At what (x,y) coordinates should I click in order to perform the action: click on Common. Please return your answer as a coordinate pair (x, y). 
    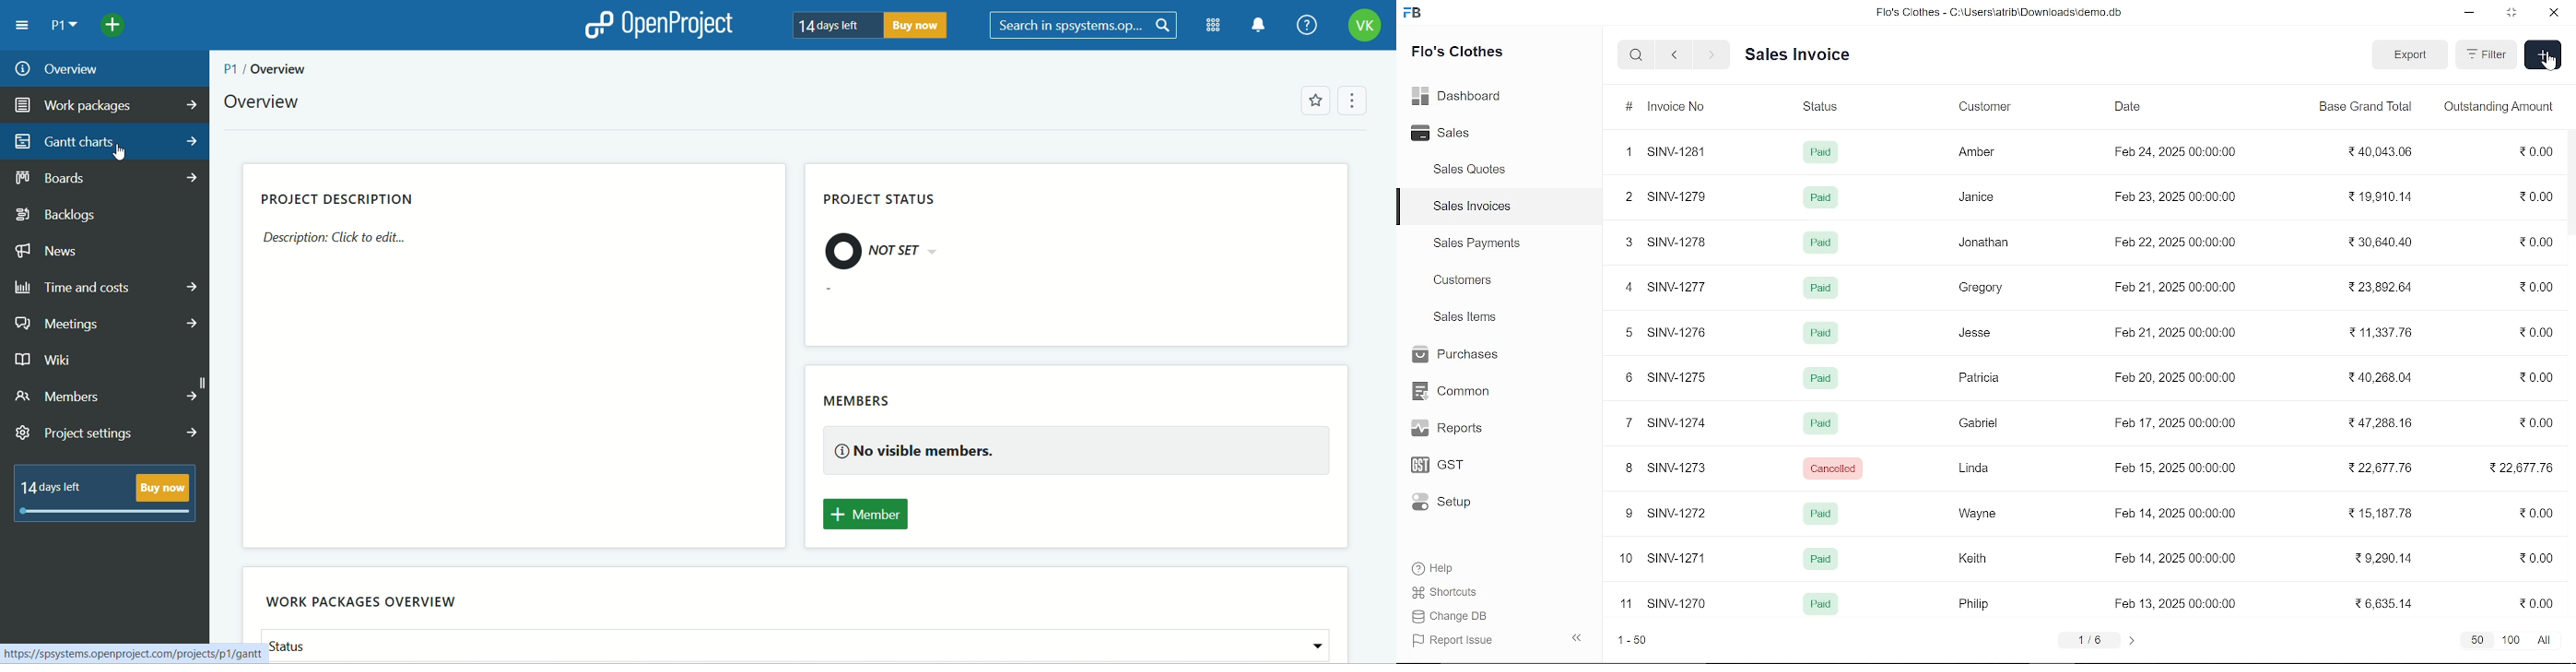
    Looking at the image, I should click on (1453, 391).